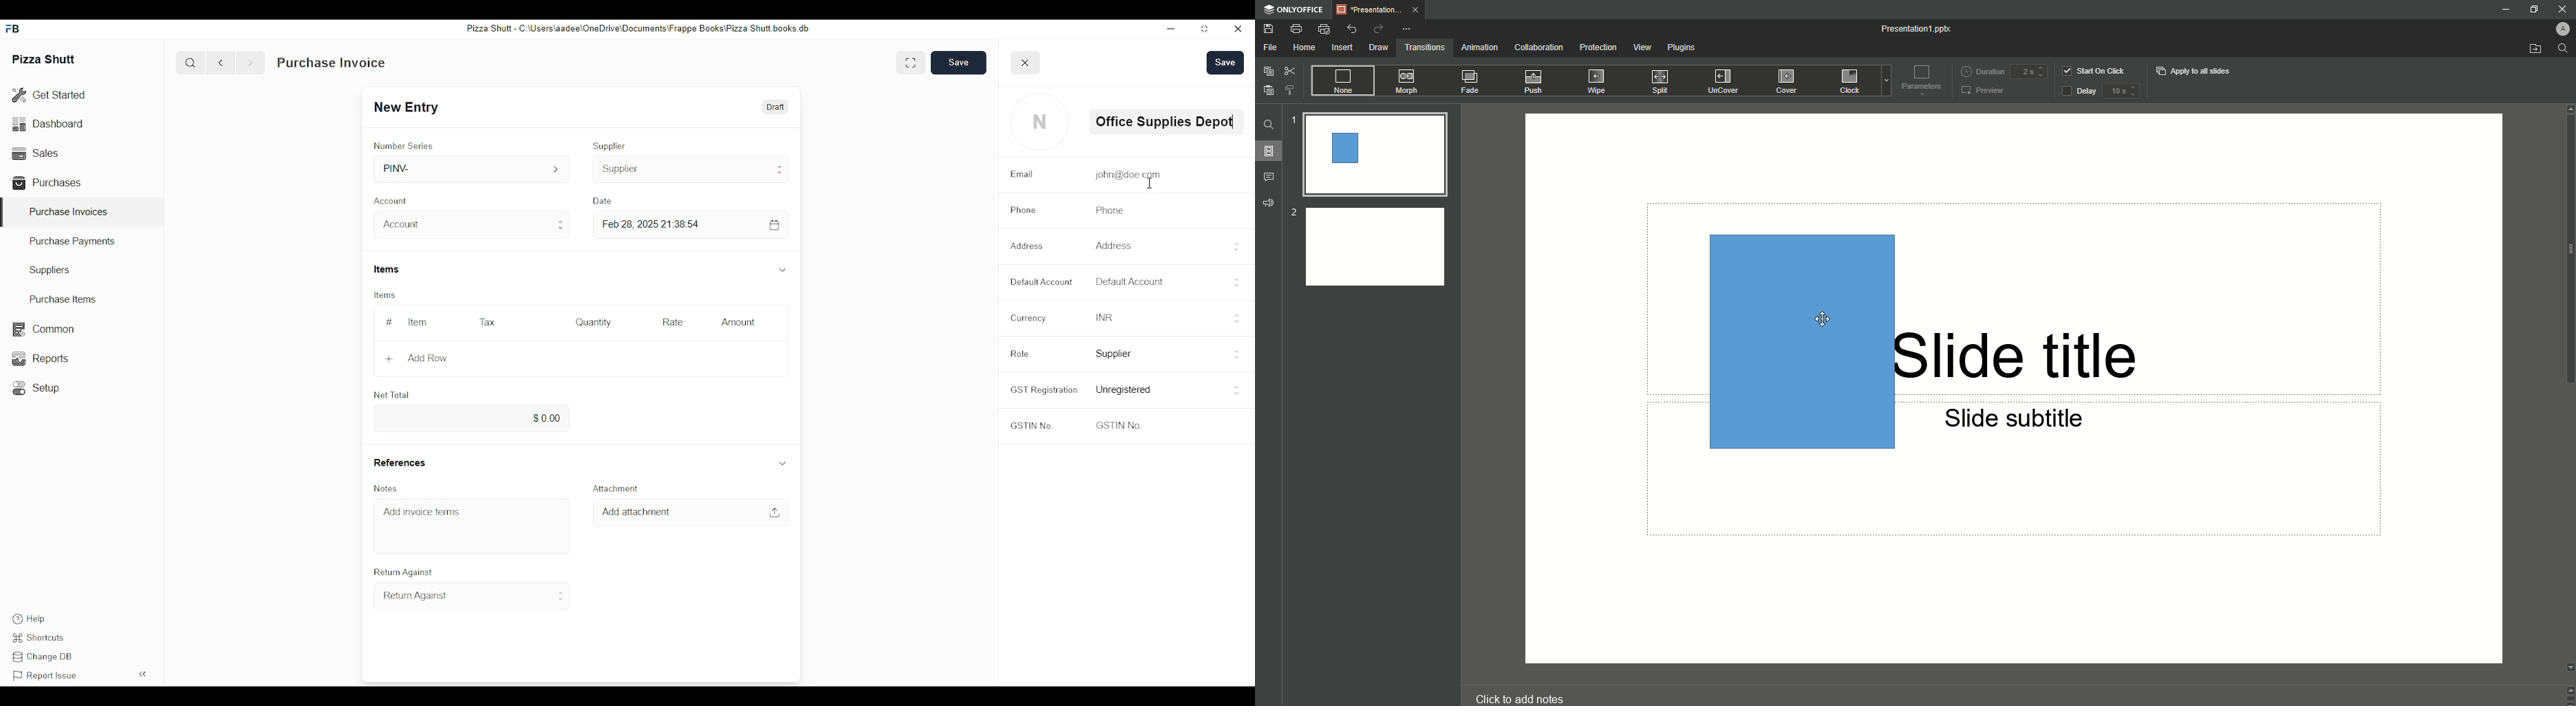  Describe the element at coordinates (401, 573) in the screenshot. I see `Return Against` at that location.